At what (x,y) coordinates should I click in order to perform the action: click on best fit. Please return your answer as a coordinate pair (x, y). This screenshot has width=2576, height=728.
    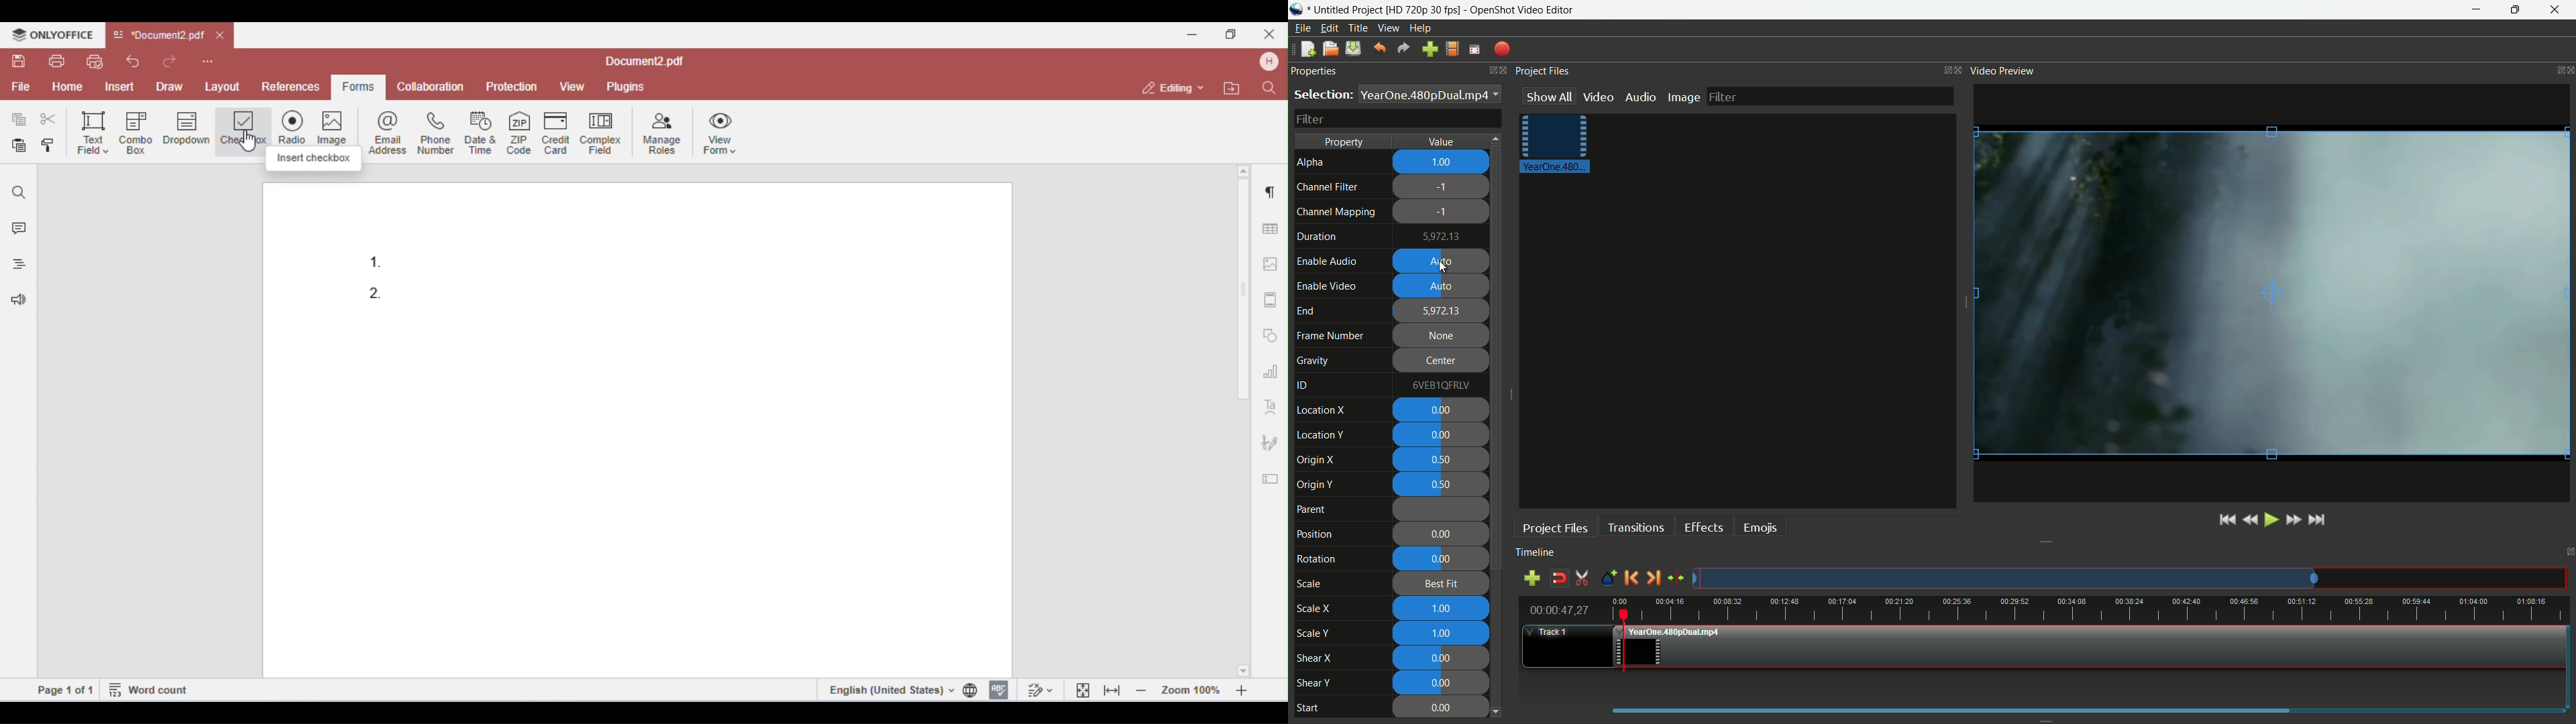
    Looking at the image, I should click on (1438, 584).